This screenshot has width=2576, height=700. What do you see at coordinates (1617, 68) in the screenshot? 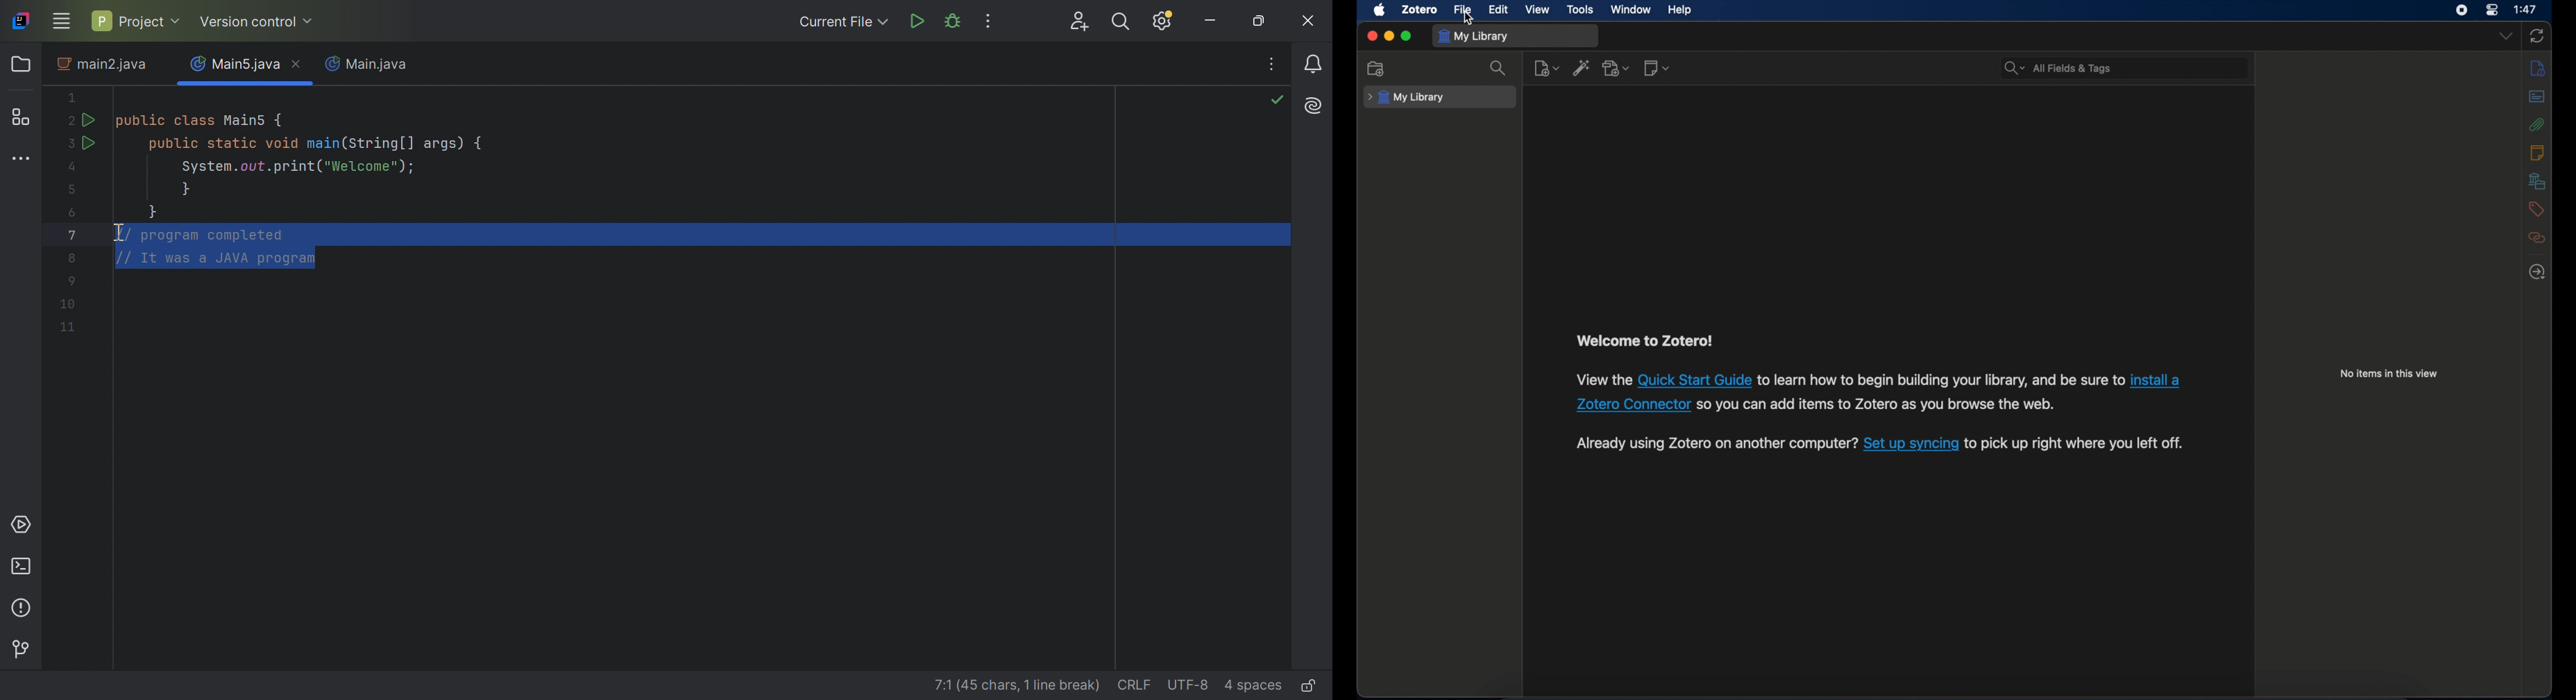
I see `add attachment` at bounding box center [1617, 68].